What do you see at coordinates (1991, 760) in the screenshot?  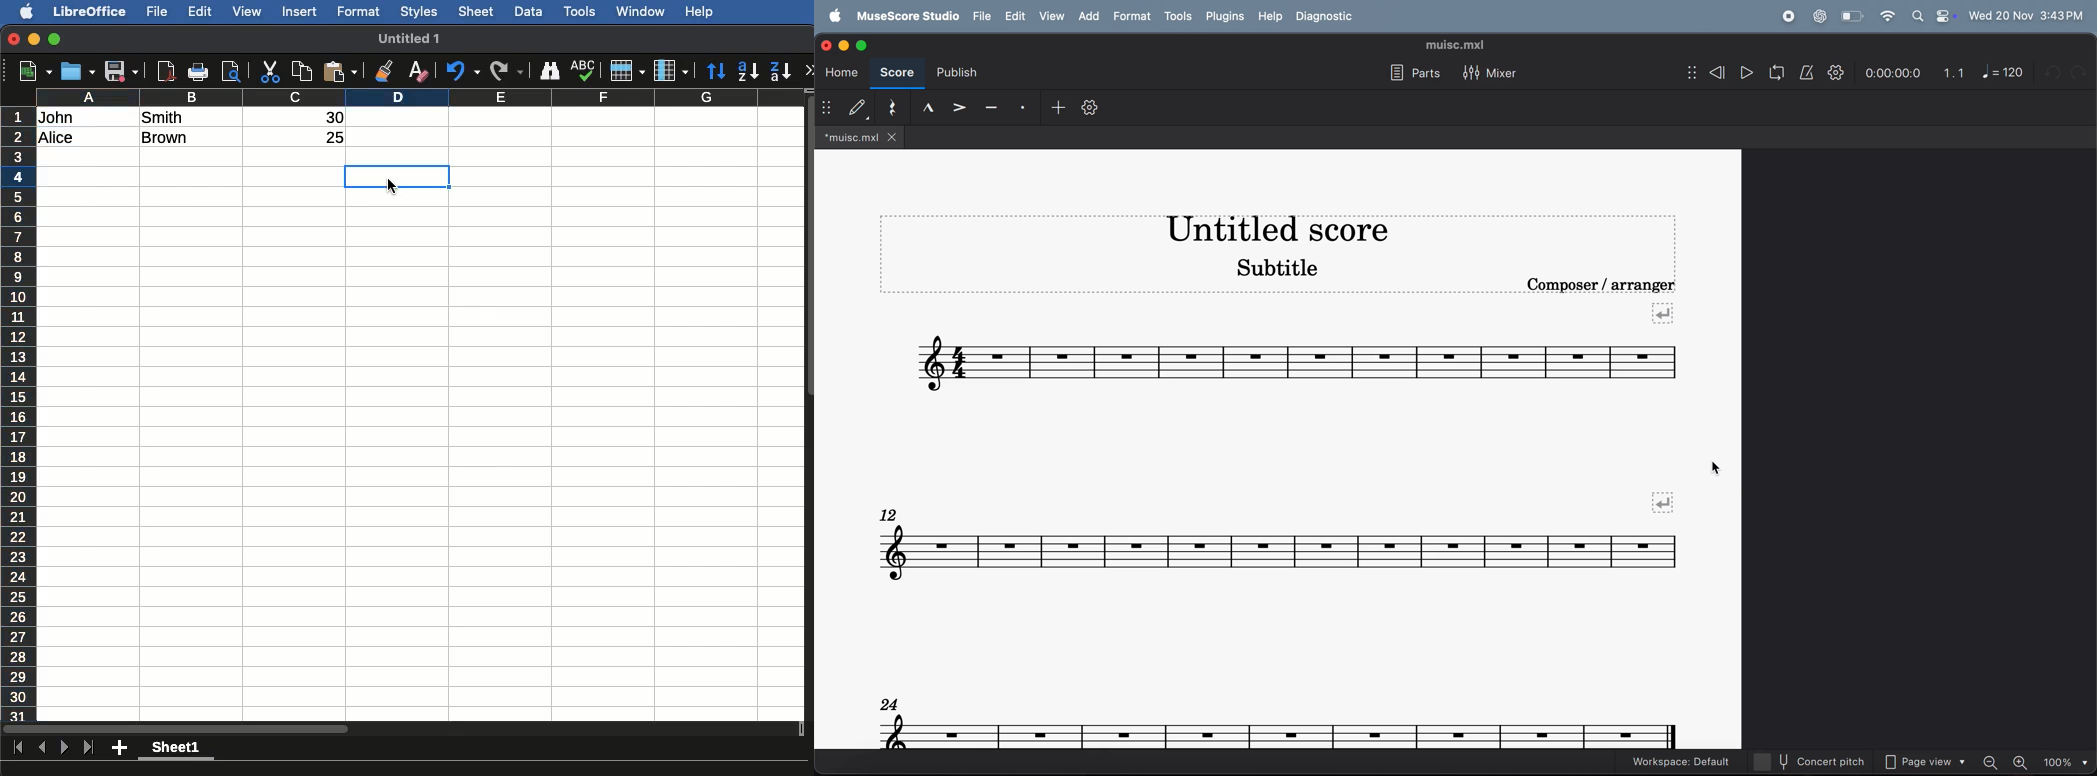 I see `zoom out` at bounding box center [1991, 760].